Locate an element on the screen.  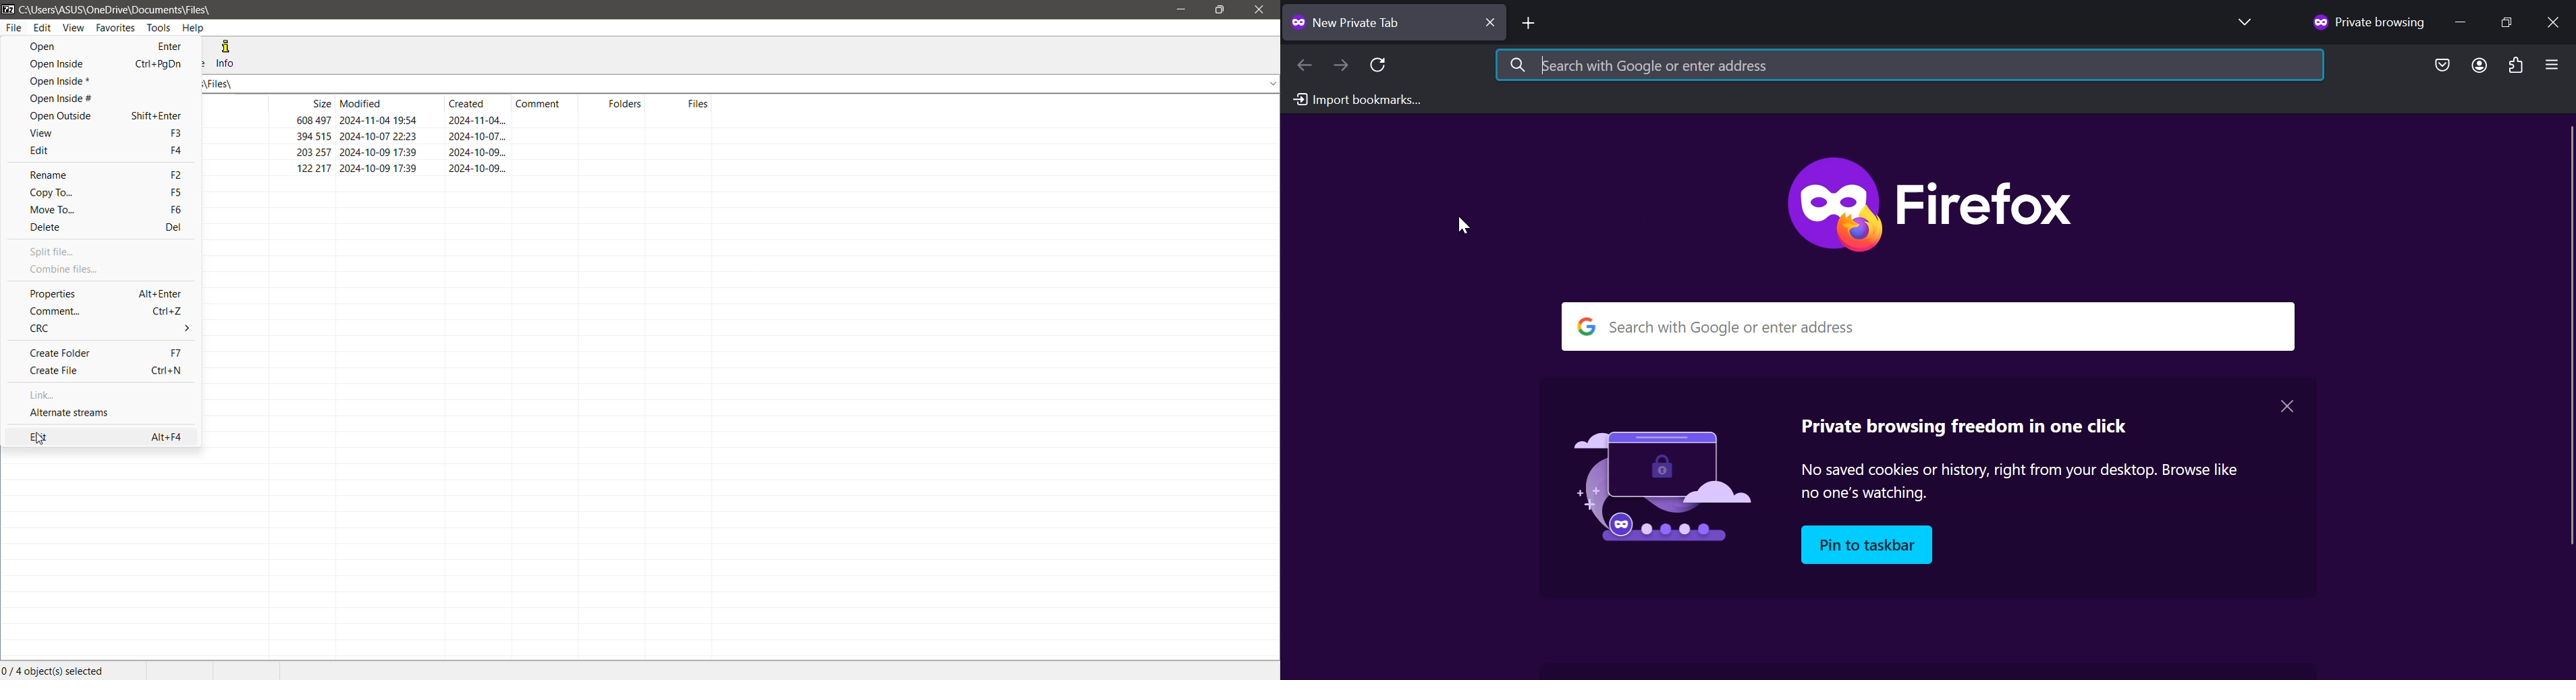
Alternate Streams is located at coordinates (78, 413).